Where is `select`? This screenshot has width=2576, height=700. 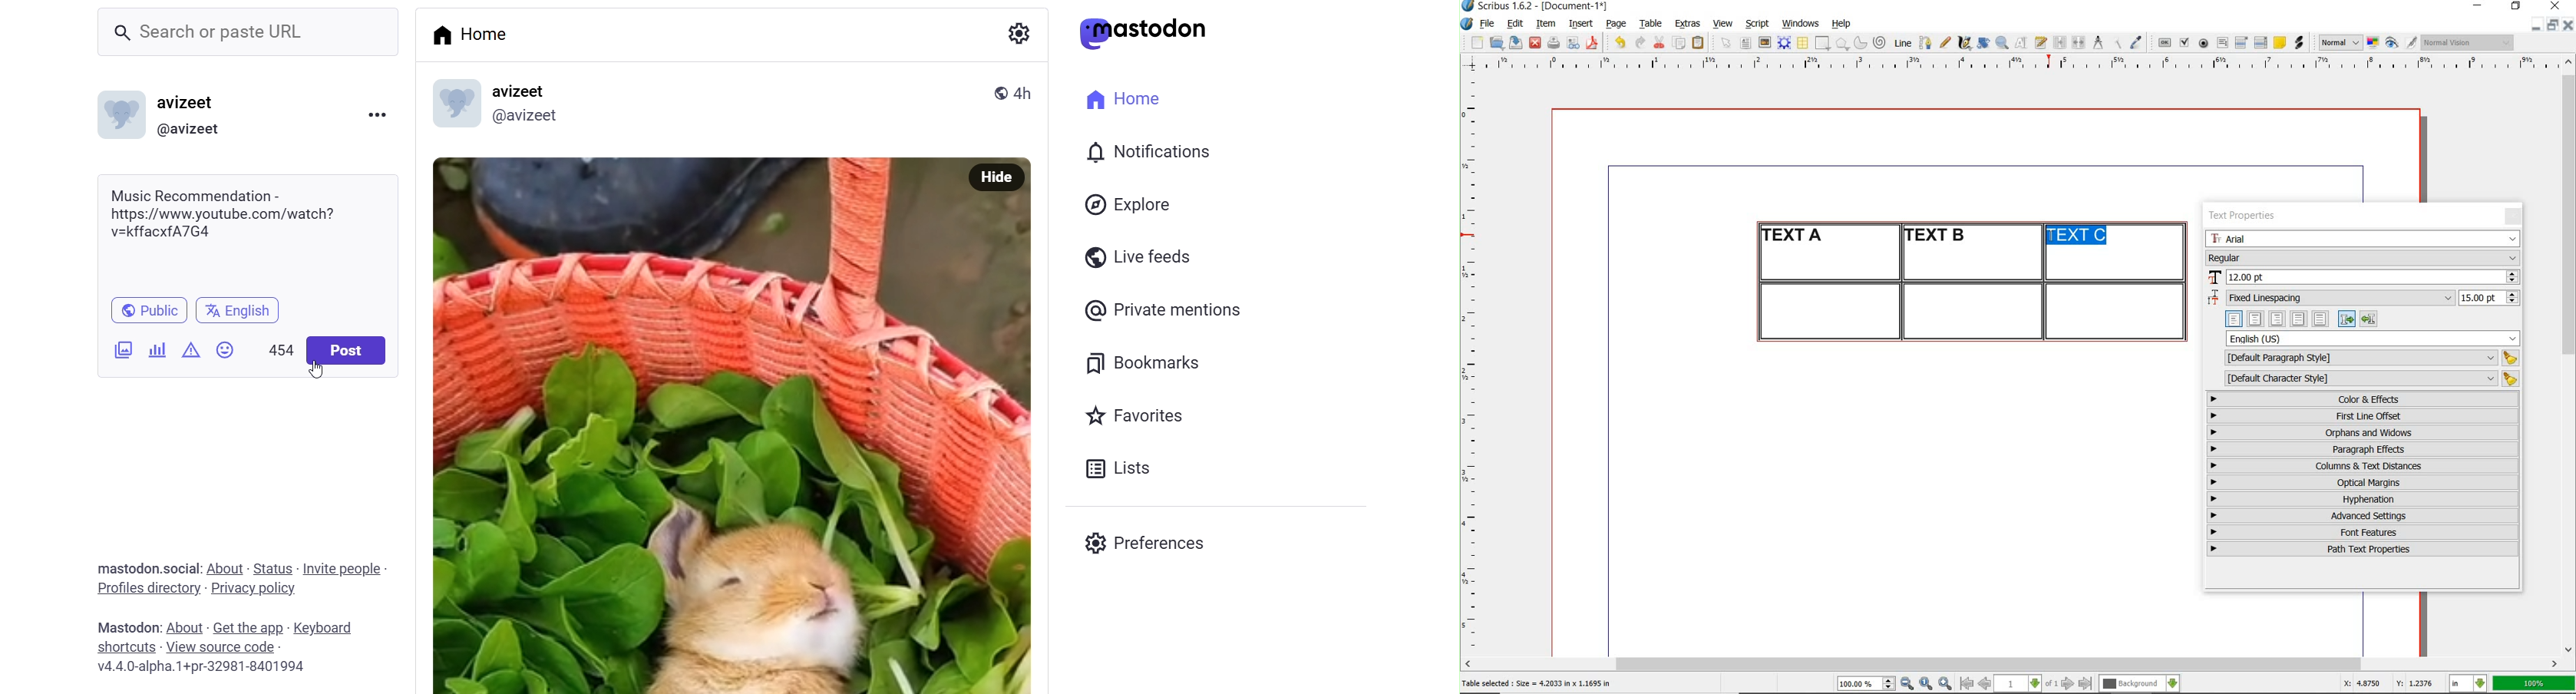
select is located at coordinates (1727, 44).